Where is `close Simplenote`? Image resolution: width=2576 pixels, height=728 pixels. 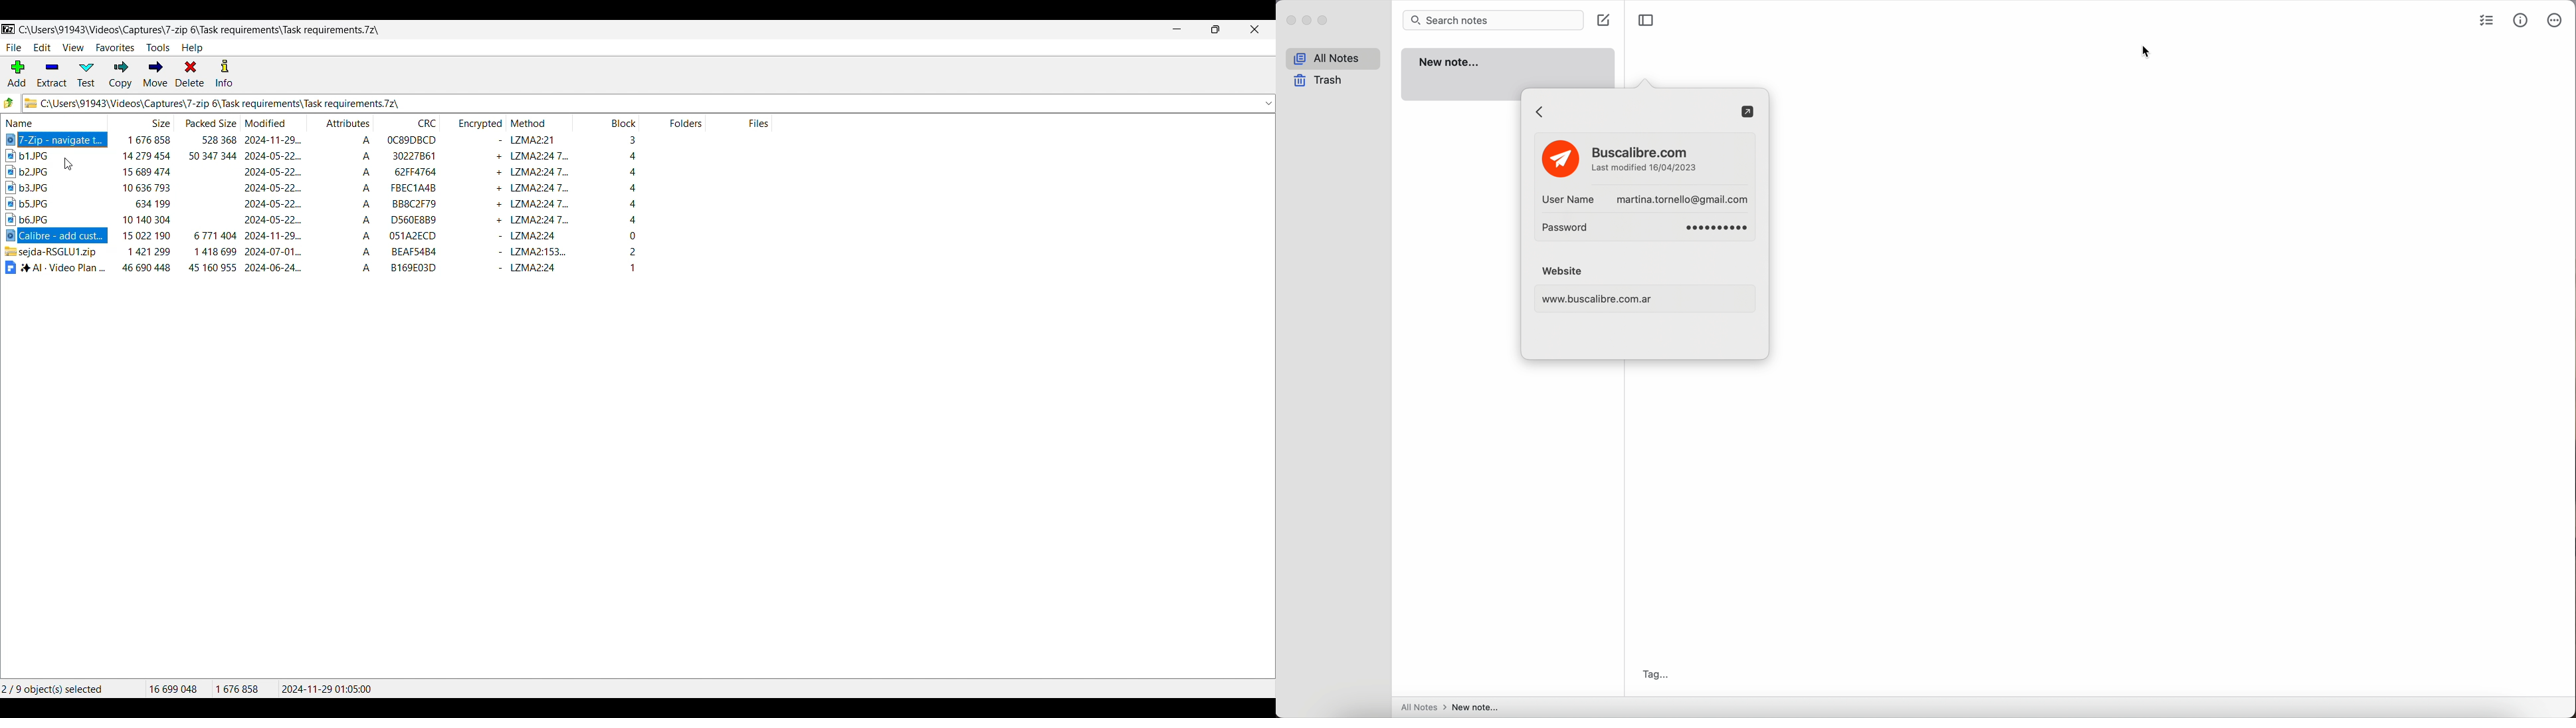
close Simplenote is located at coordinates (1290, 21).